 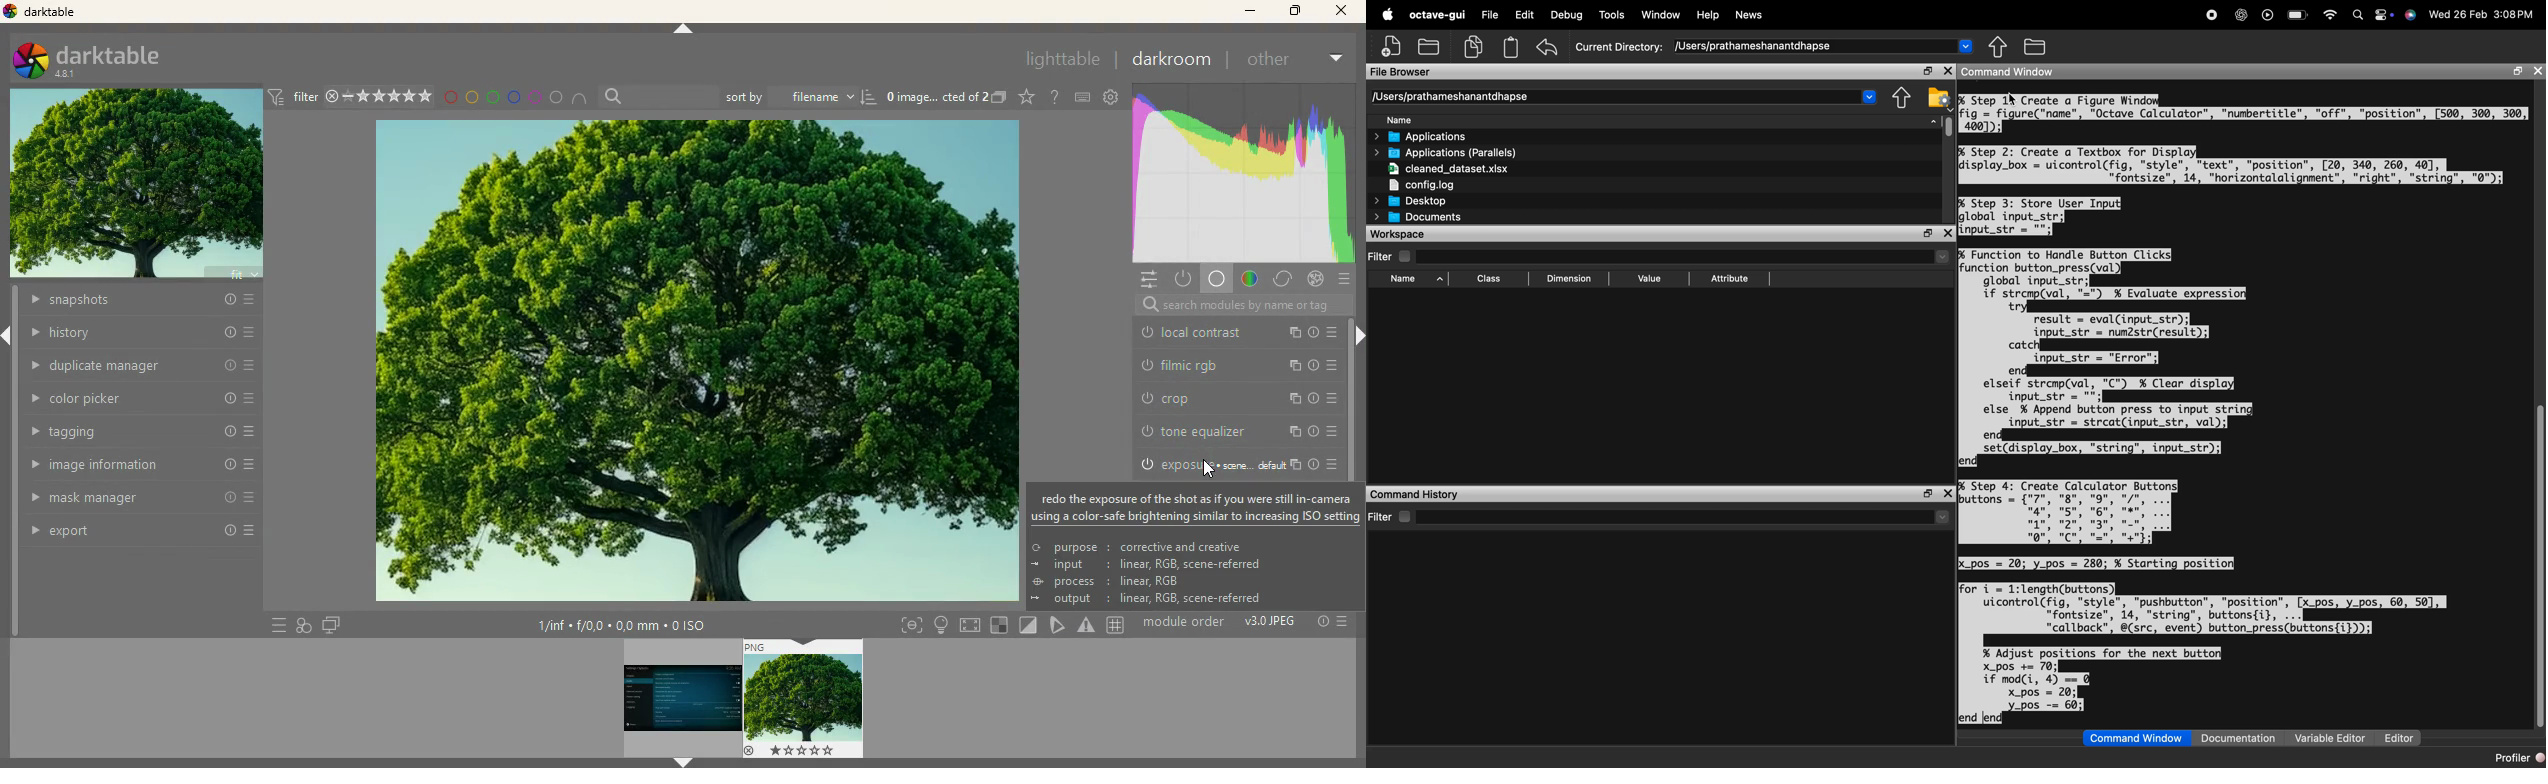 I want to click on 3:08PM, so click(x=2513, y=15).